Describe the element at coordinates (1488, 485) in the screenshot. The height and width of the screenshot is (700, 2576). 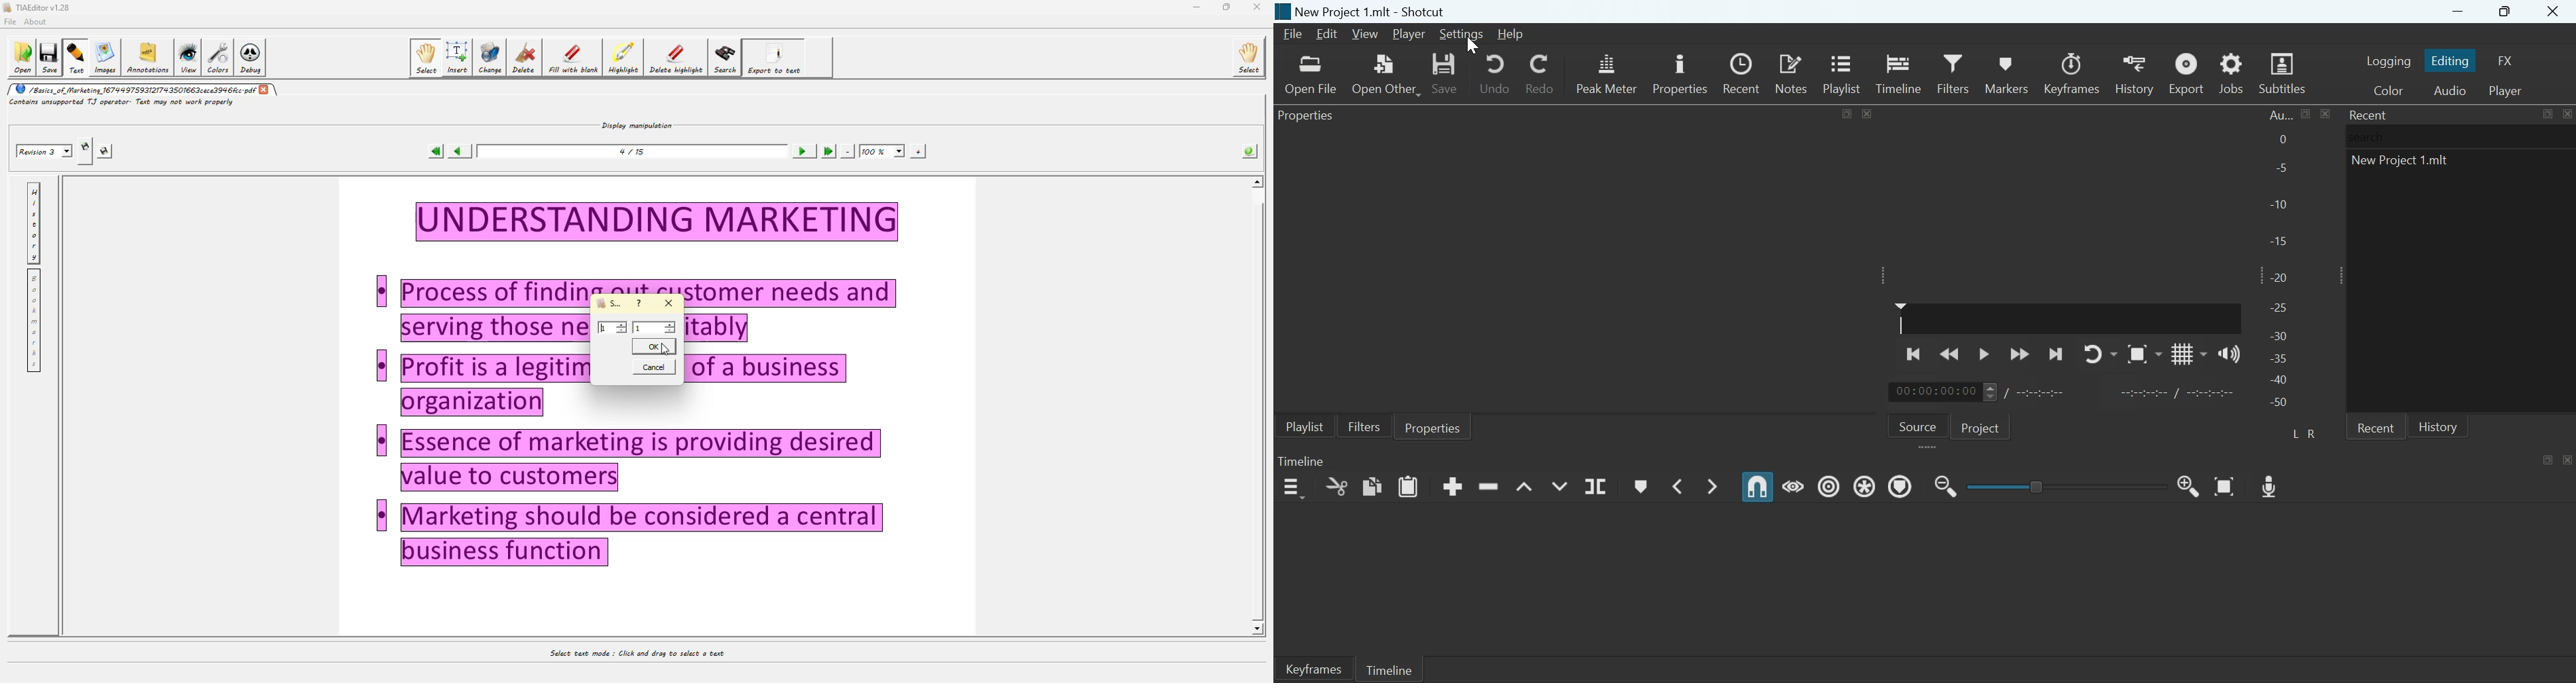
I see `Ripple delete` at that location.